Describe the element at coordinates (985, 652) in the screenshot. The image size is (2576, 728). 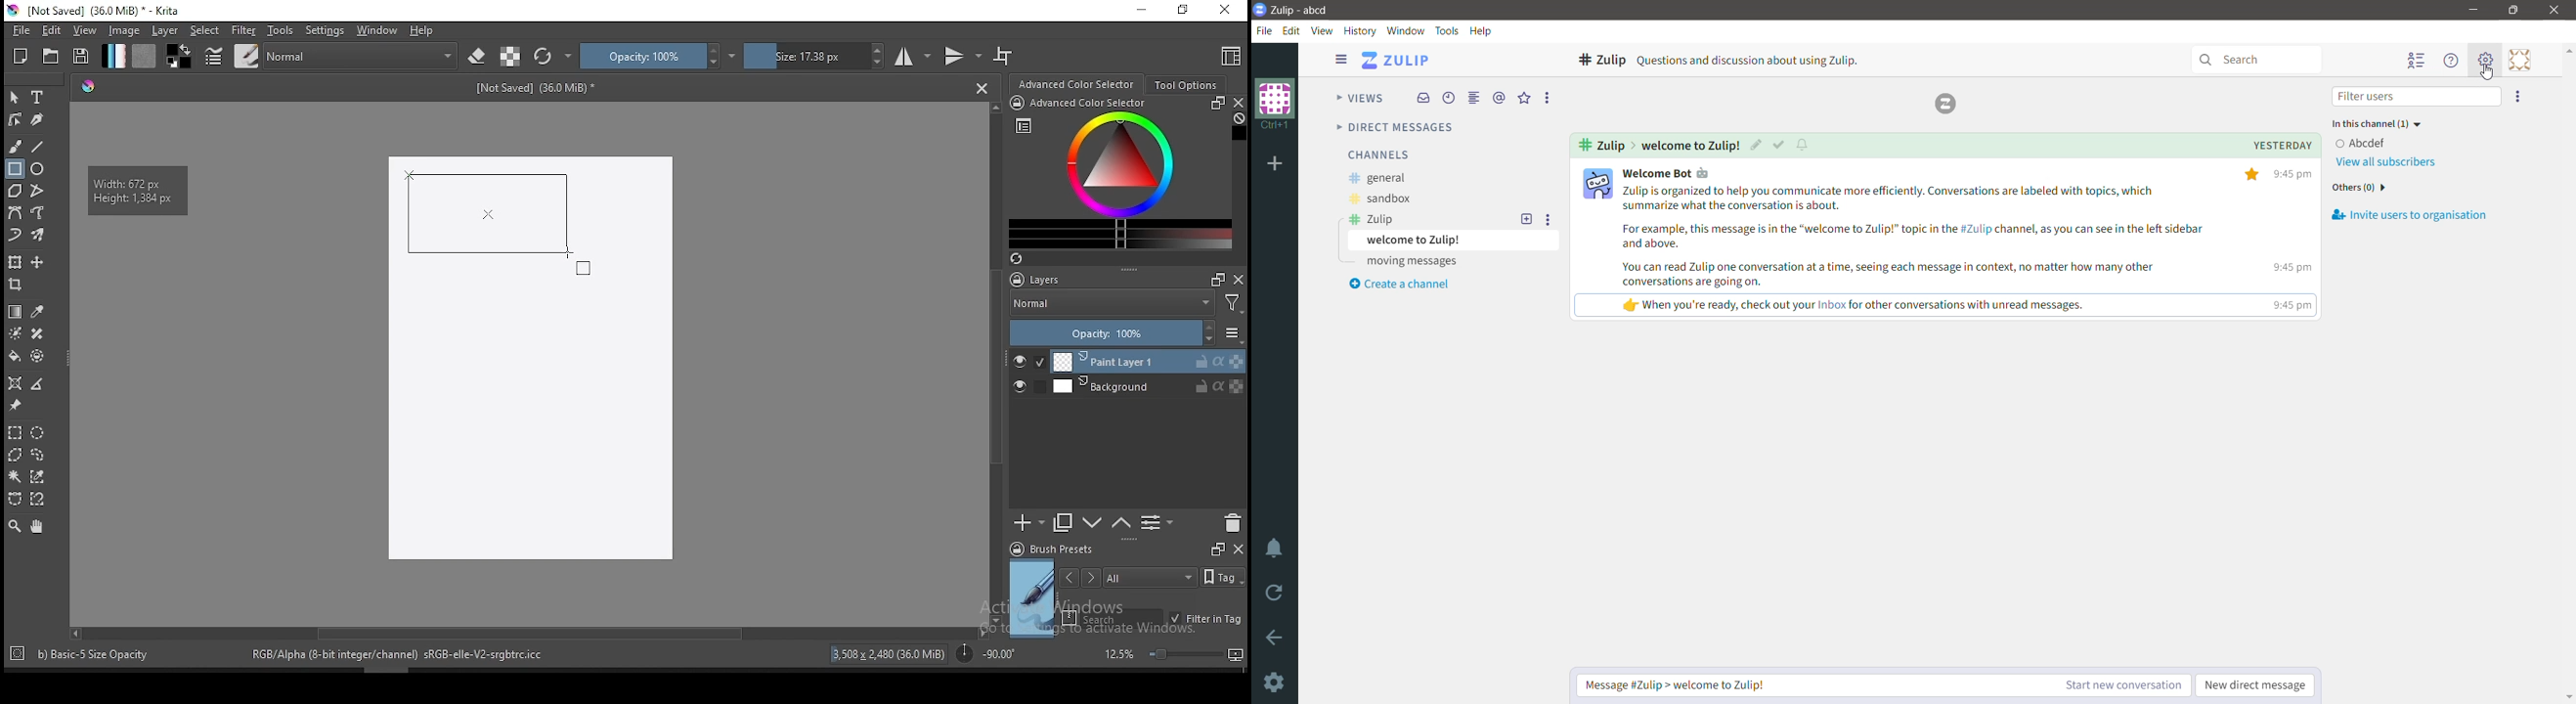
I see `rotation` at that location.